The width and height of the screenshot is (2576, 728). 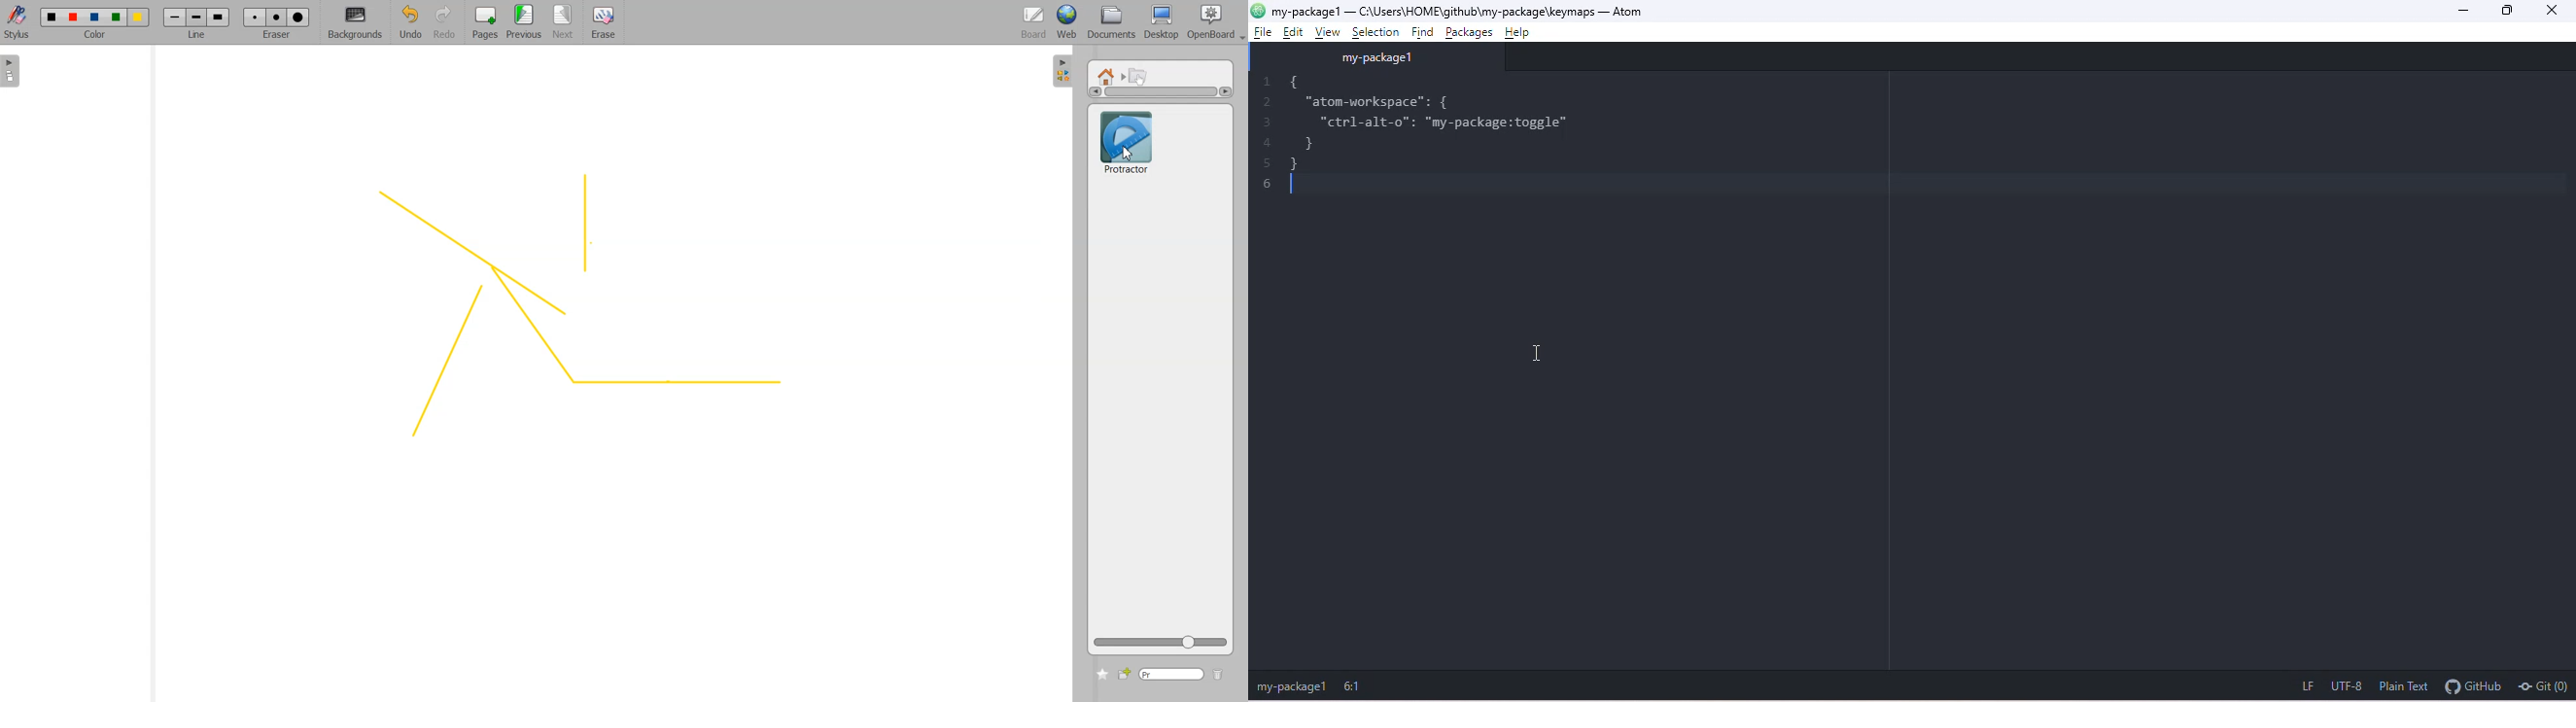 I want to click on close, so click(x=2559, y=12).